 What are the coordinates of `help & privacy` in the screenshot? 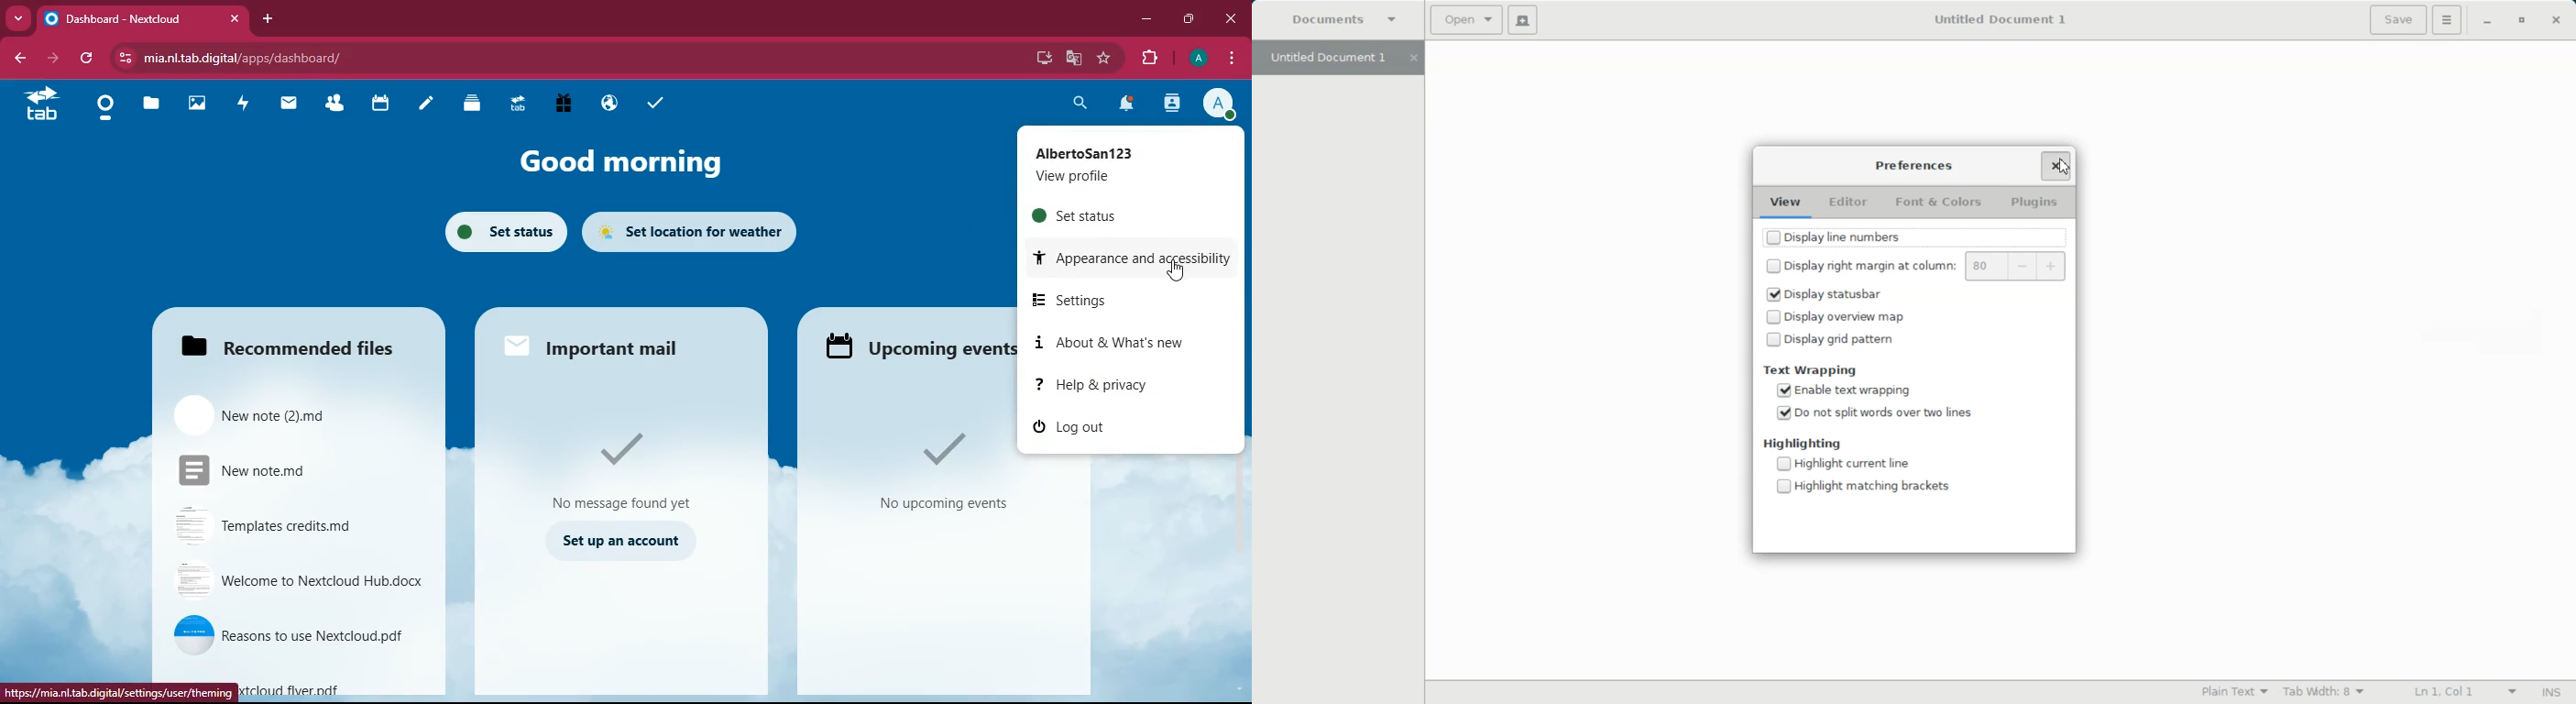 It's located at (1126, 384).